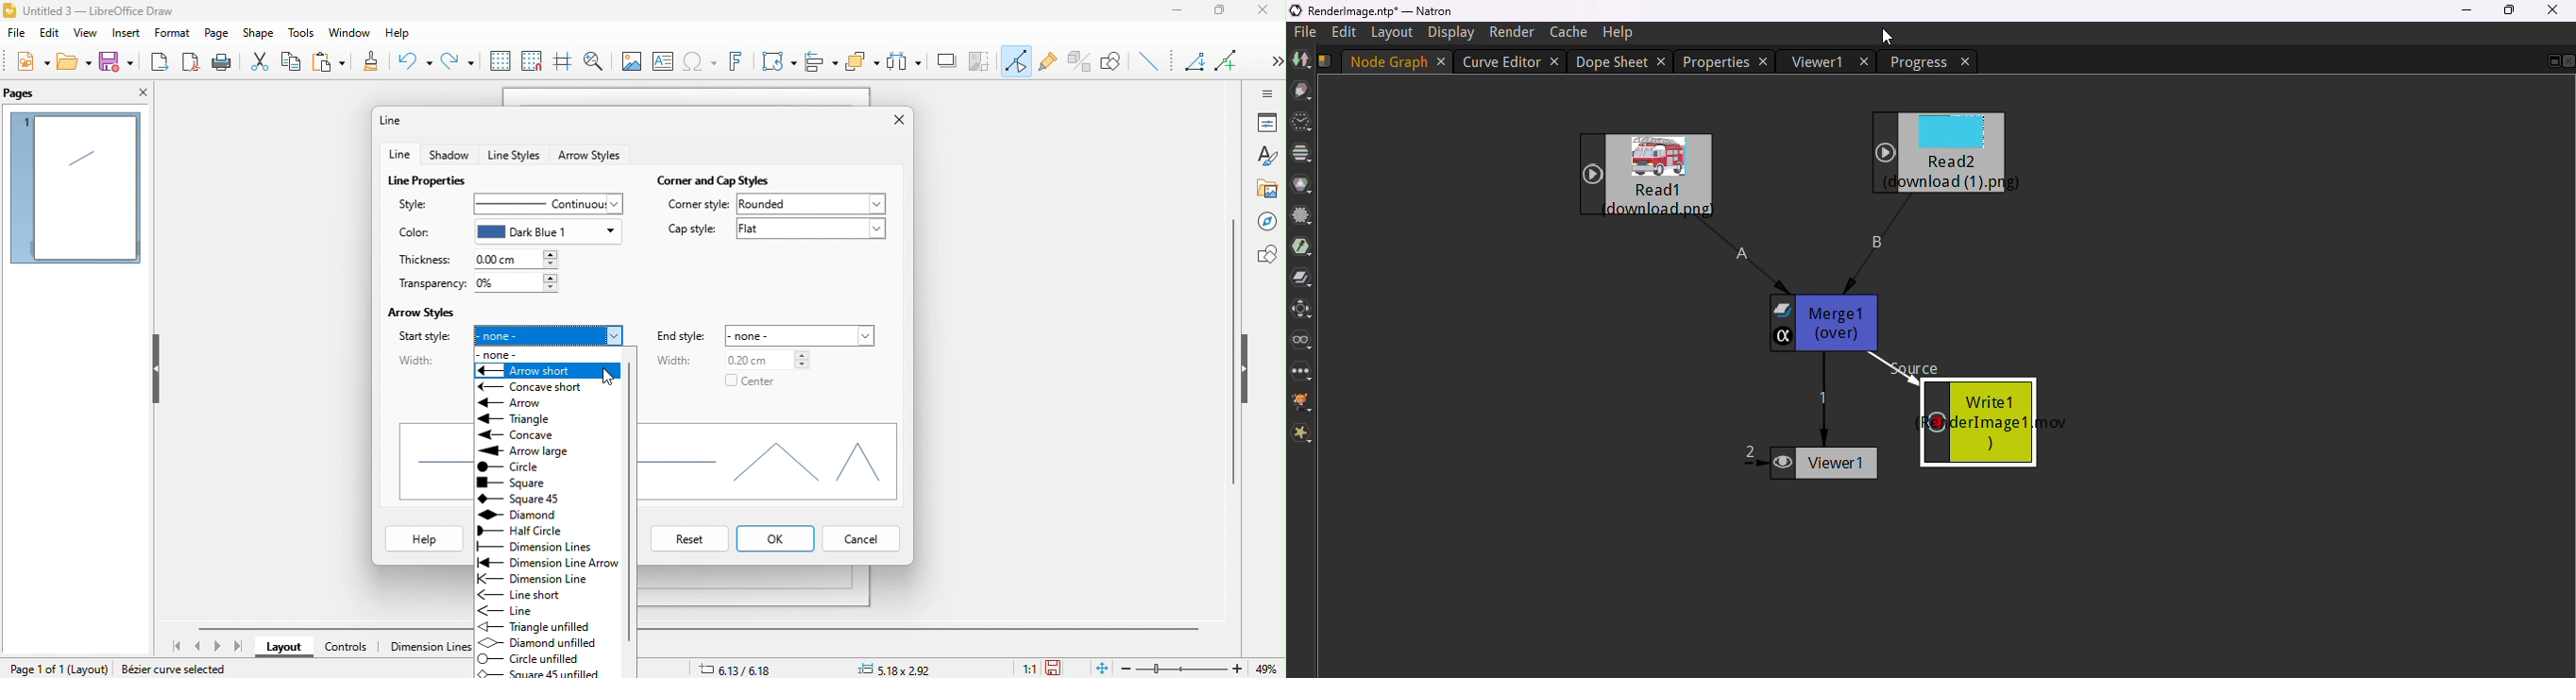 The height and width of the screenshot is (700, 2576). What do you see at coordinates (191, 63) in the screenshot?
I see `export directly as pdf` at bounding box center [191, 63].